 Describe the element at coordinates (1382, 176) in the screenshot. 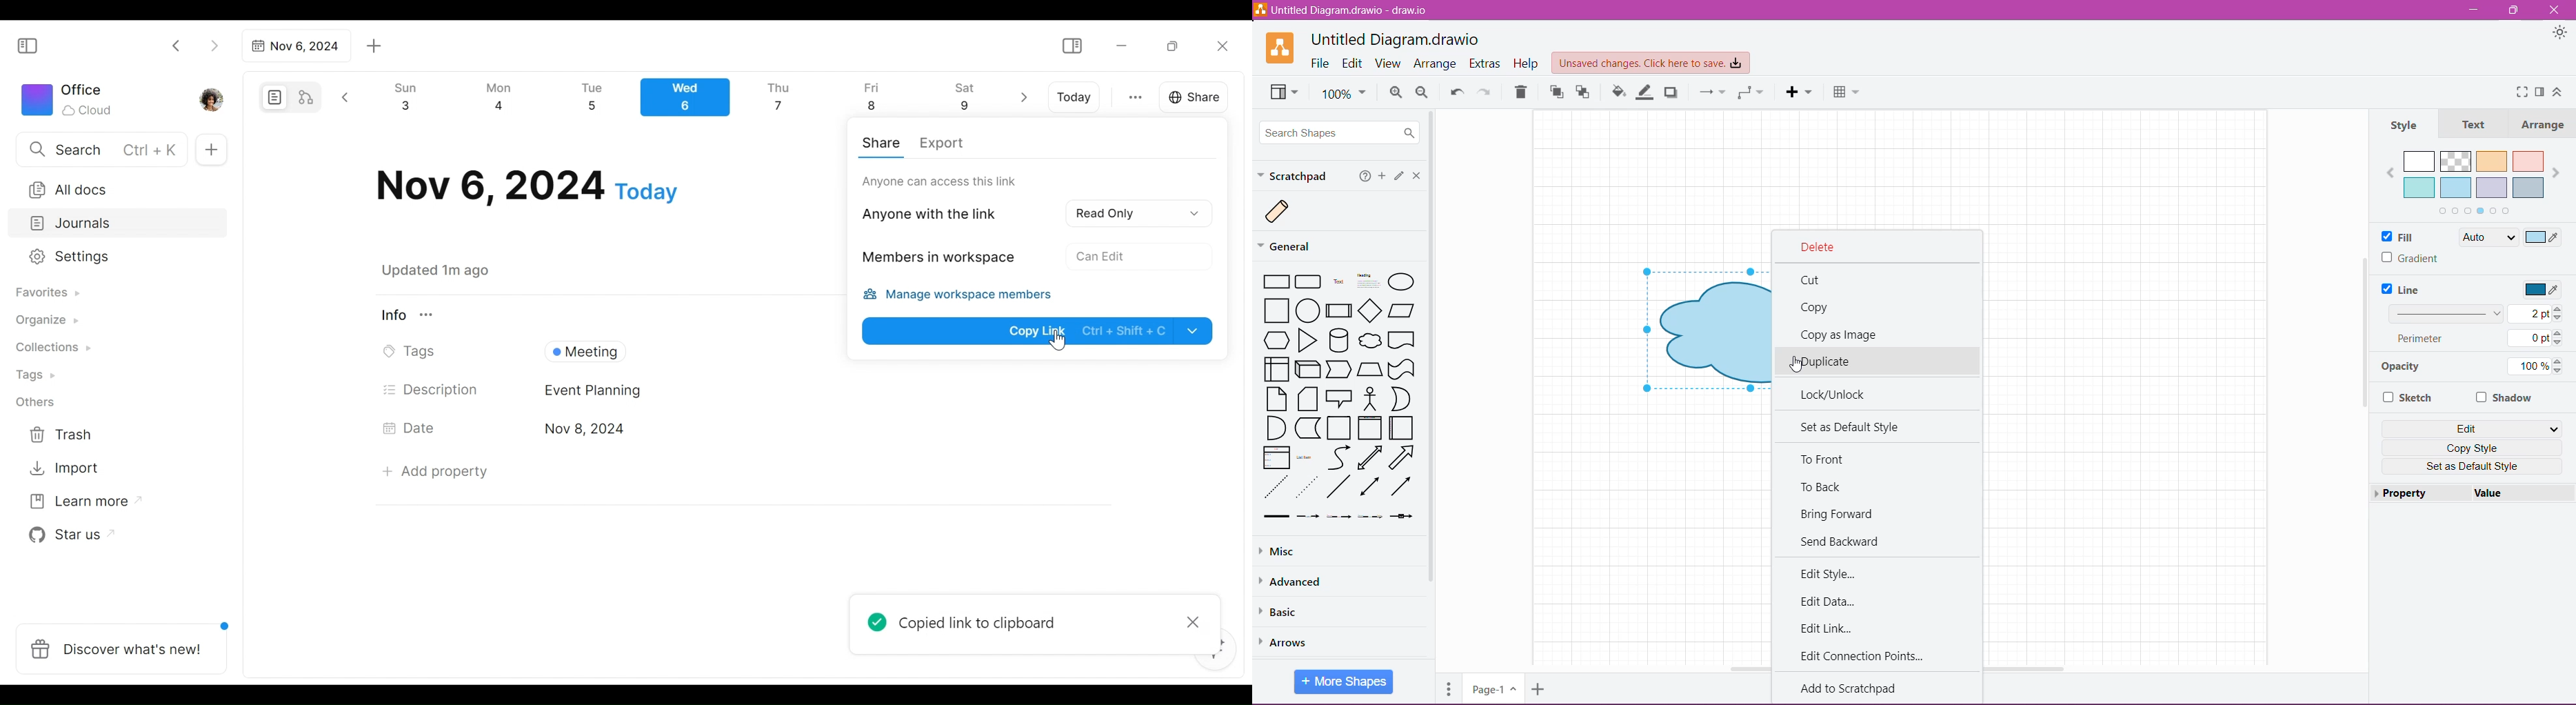

I see `Add` at that location.